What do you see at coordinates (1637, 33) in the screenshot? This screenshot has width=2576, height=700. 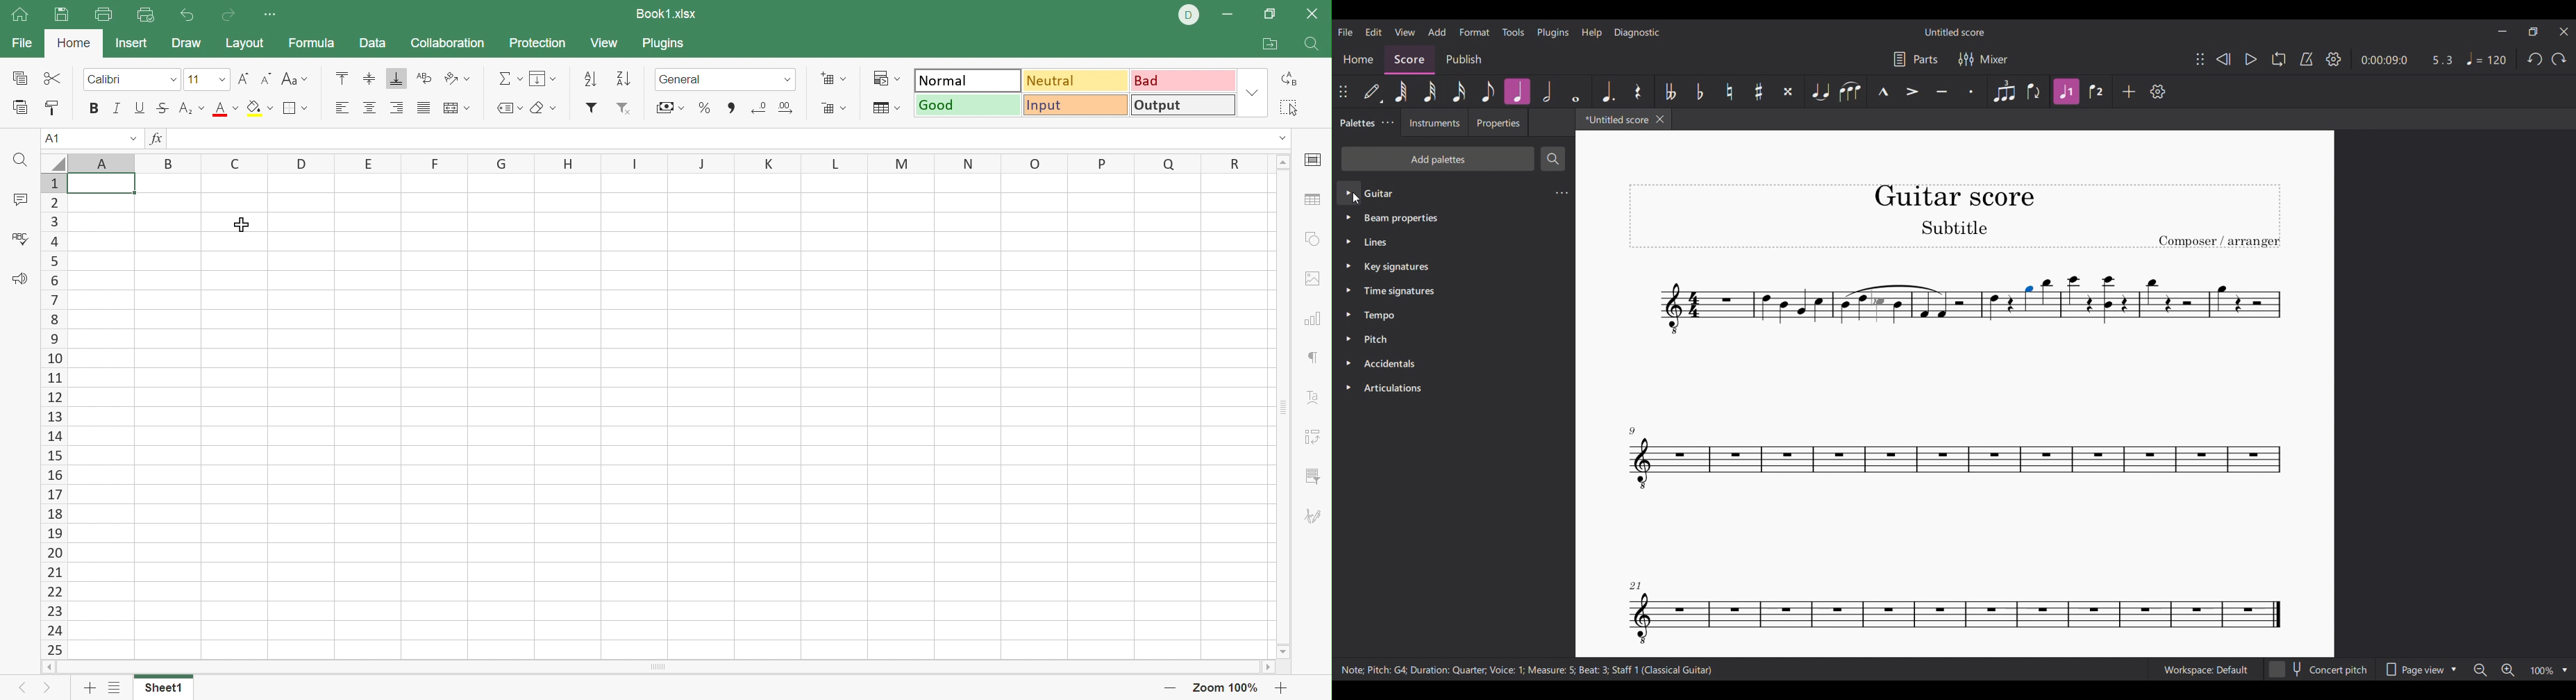 I see `Diagnostic menu` at bounding box center [1637, 33].